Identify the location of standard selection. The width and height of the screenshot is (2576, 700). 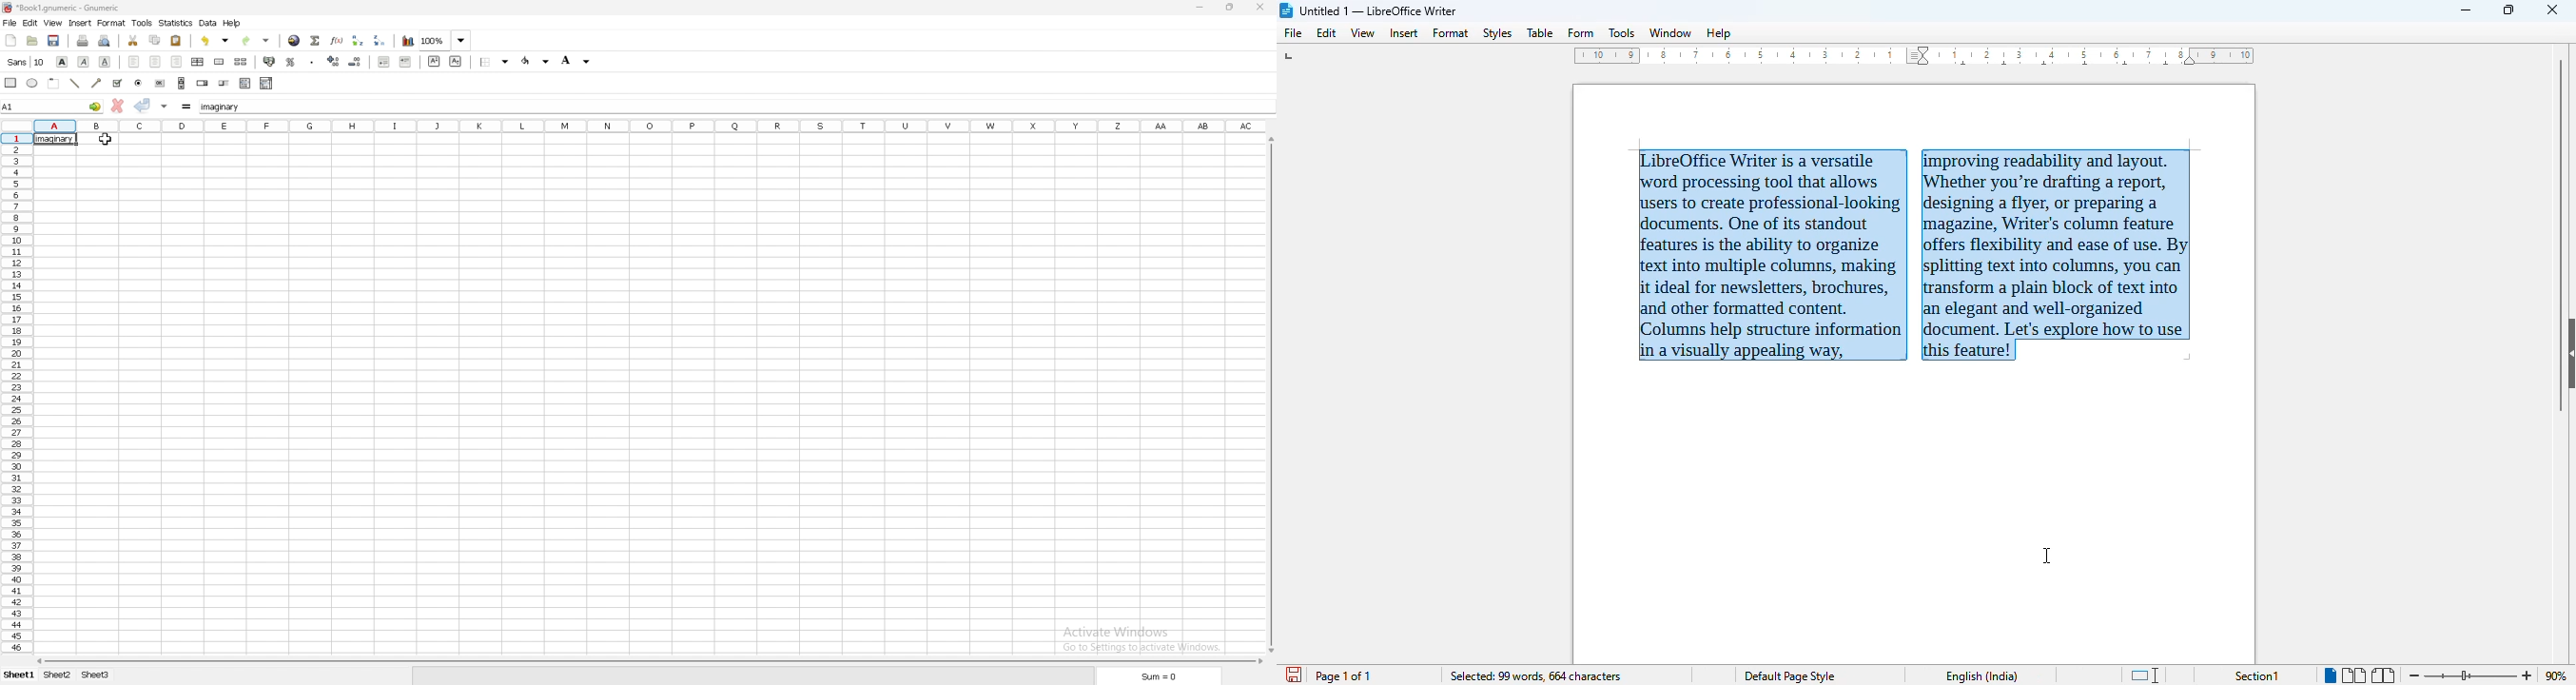
(2147, 675).